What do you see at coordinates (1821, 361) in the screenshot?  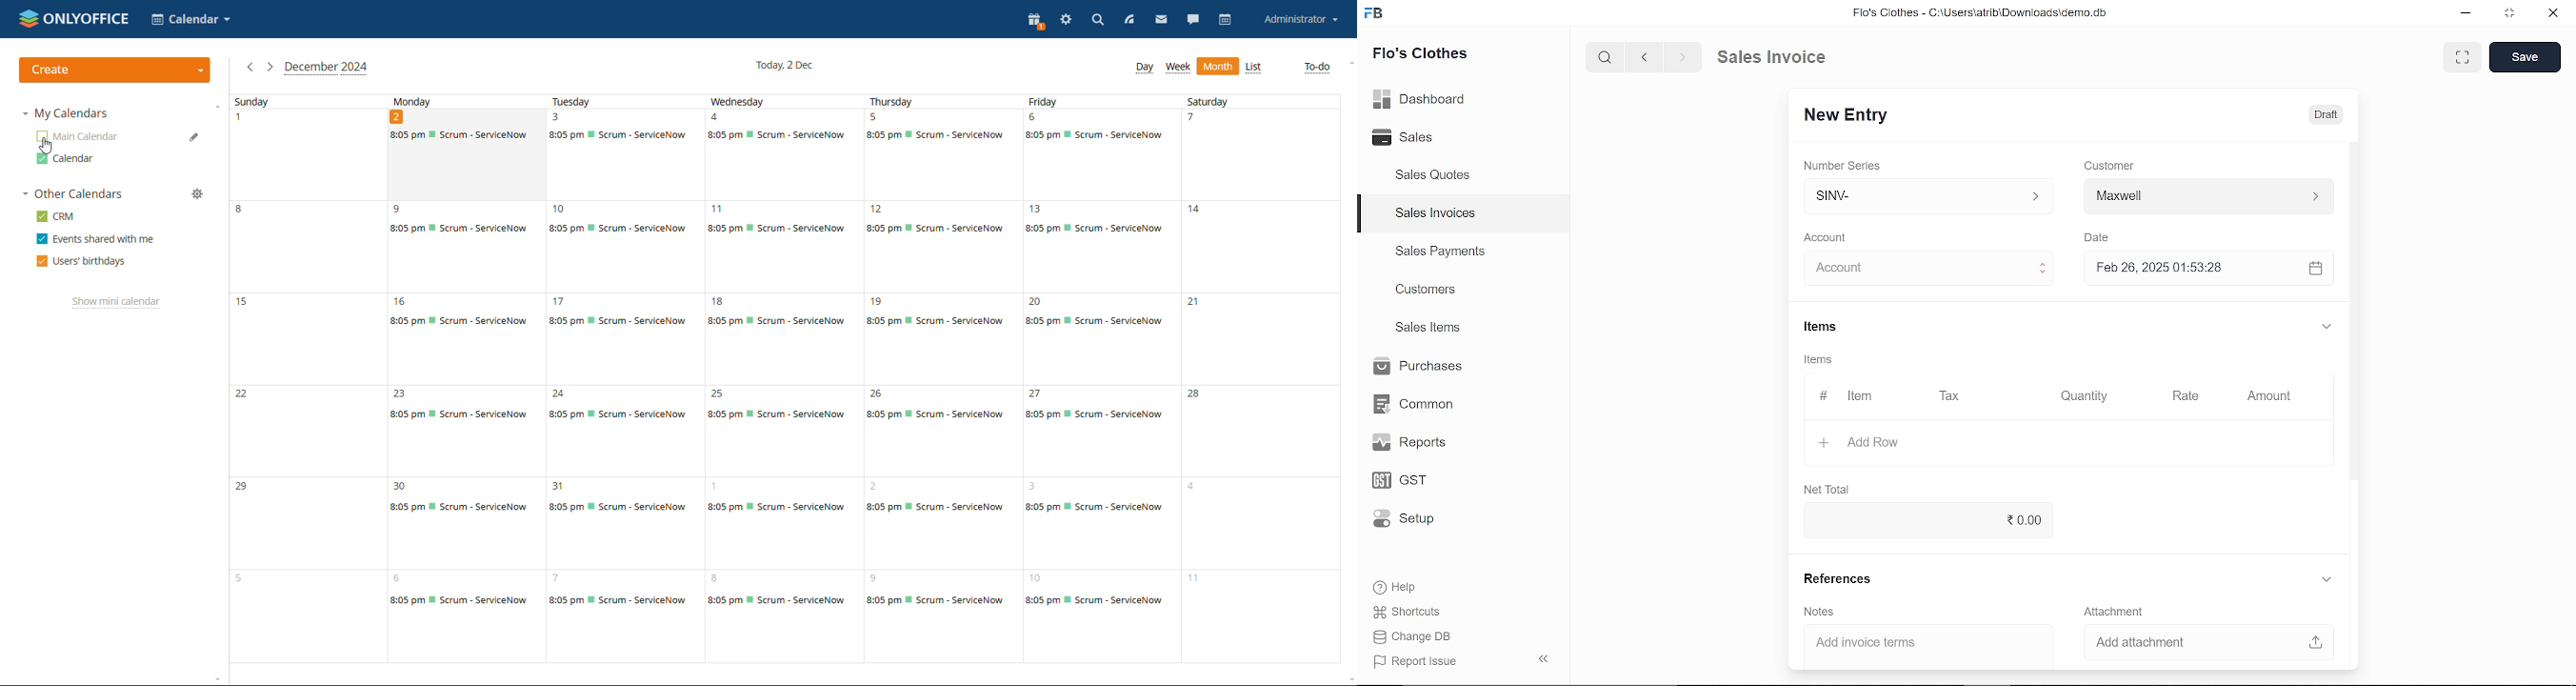 I see `` at bounding box center [1821, 361].